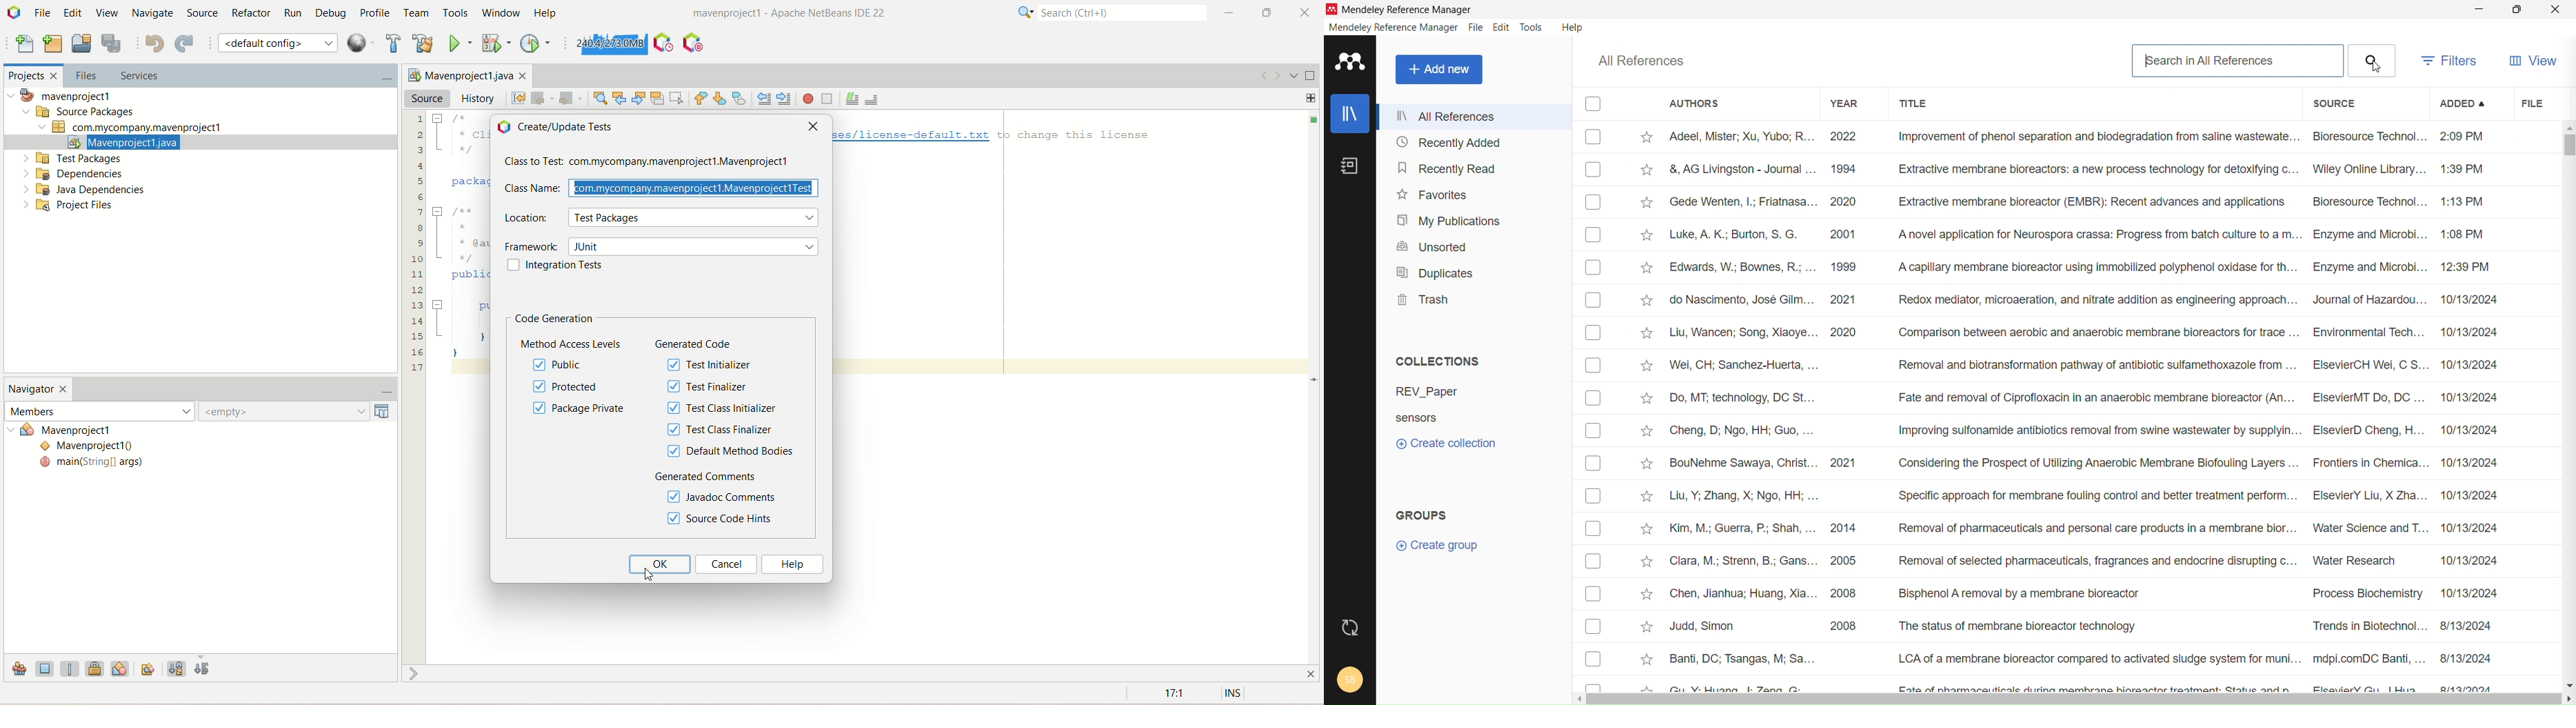 This screenshot has height=728, width=2576. I want to click on Mendeley Reference Manager, so click(1419, 8).